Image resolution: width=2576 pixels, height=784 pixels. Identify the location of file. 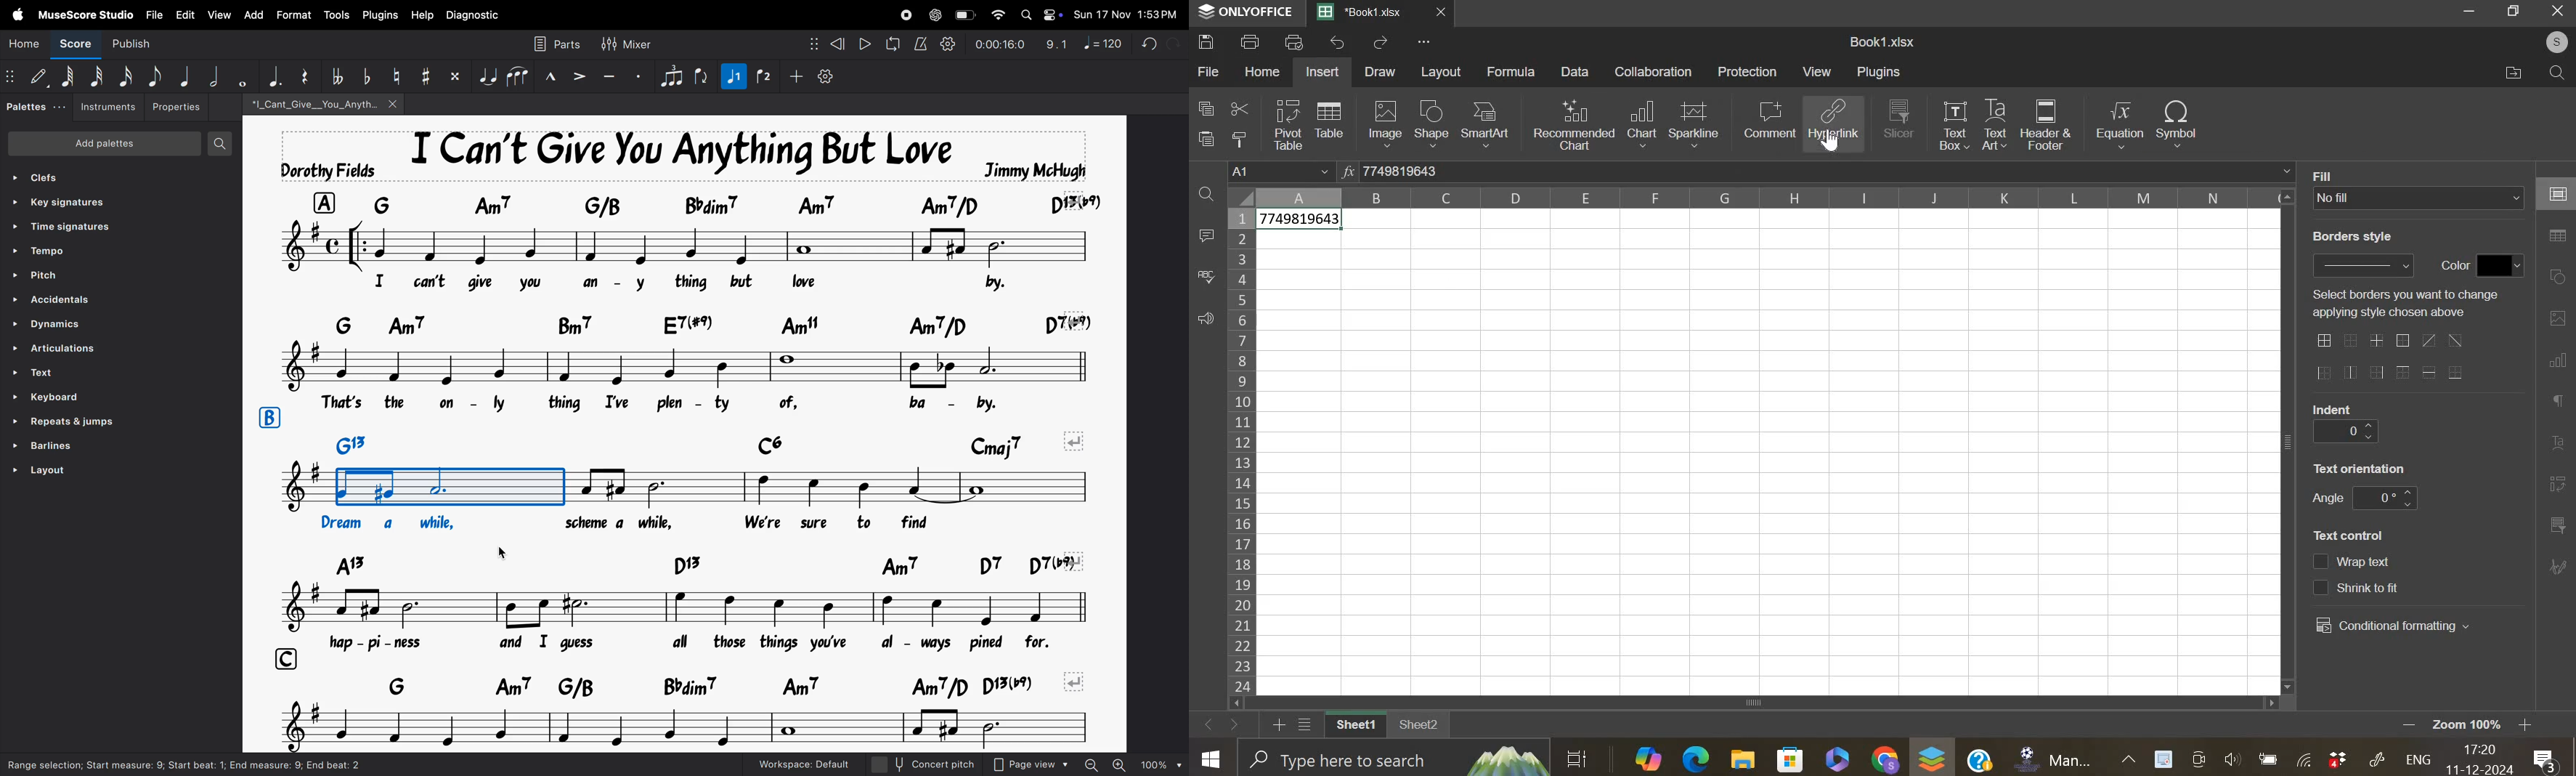
(153, 15).